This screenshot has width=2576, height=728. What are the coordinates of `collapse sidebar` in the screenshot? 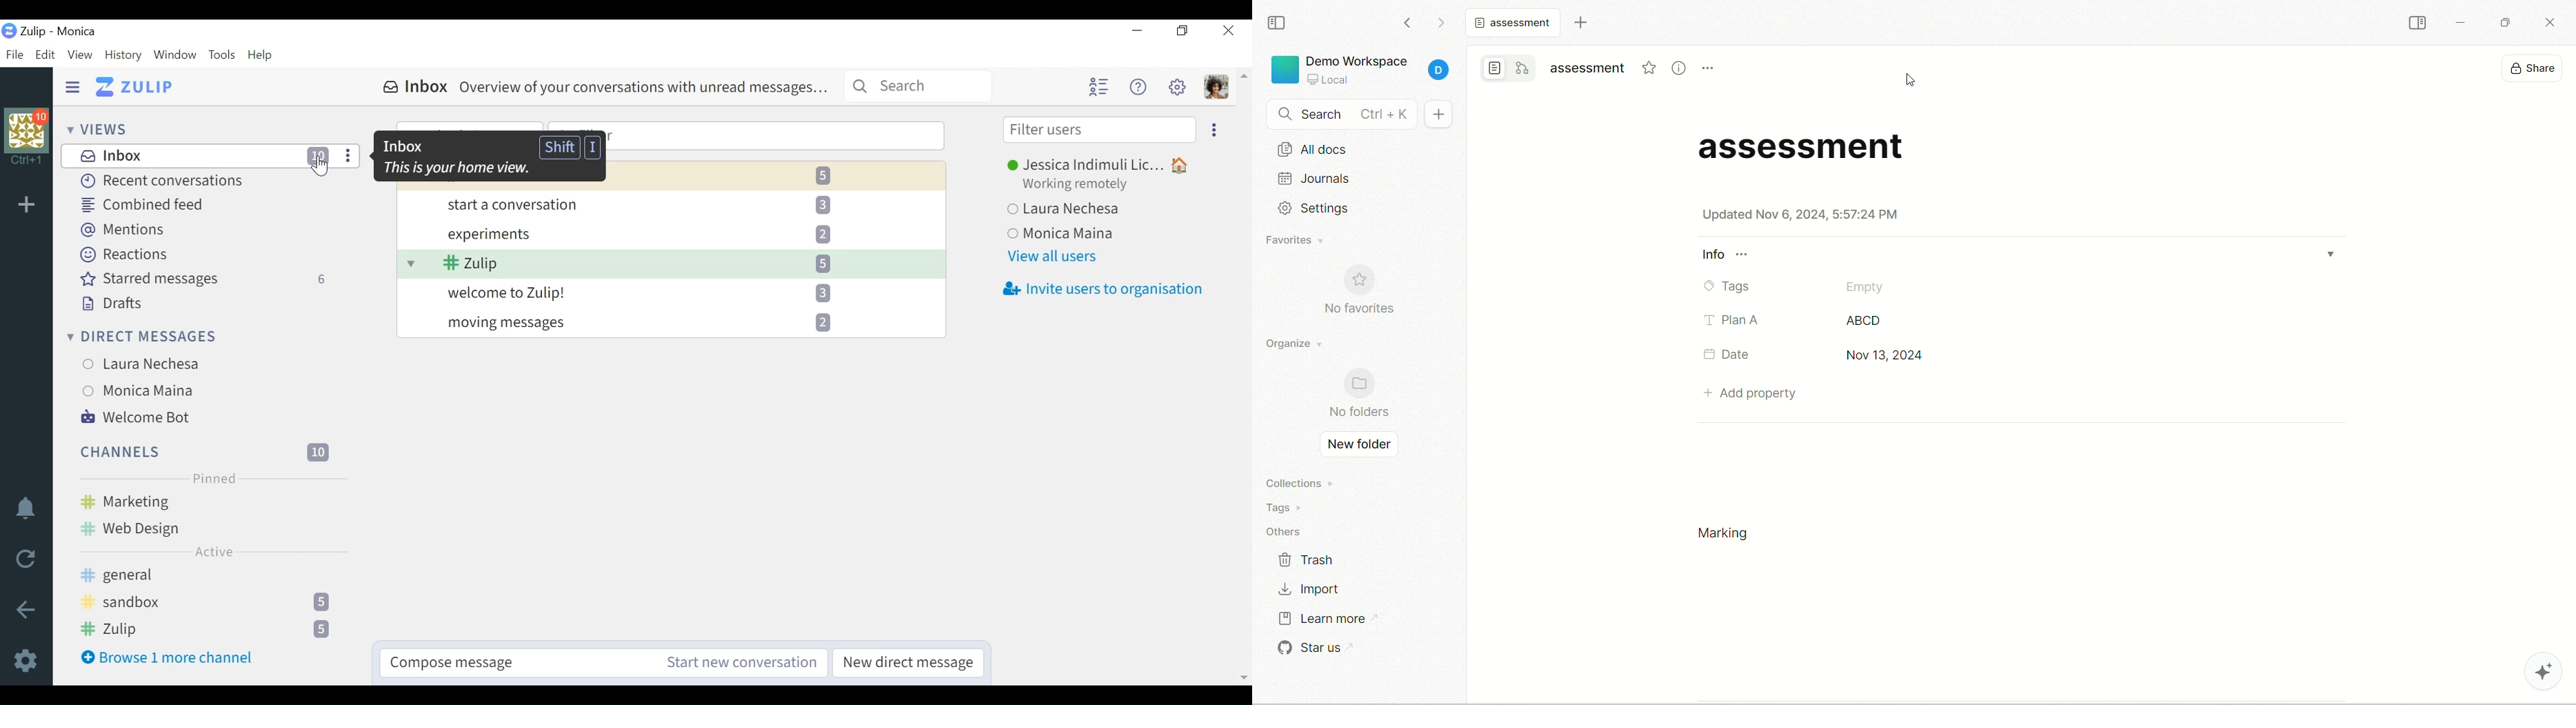 It's located at (2420, 24).